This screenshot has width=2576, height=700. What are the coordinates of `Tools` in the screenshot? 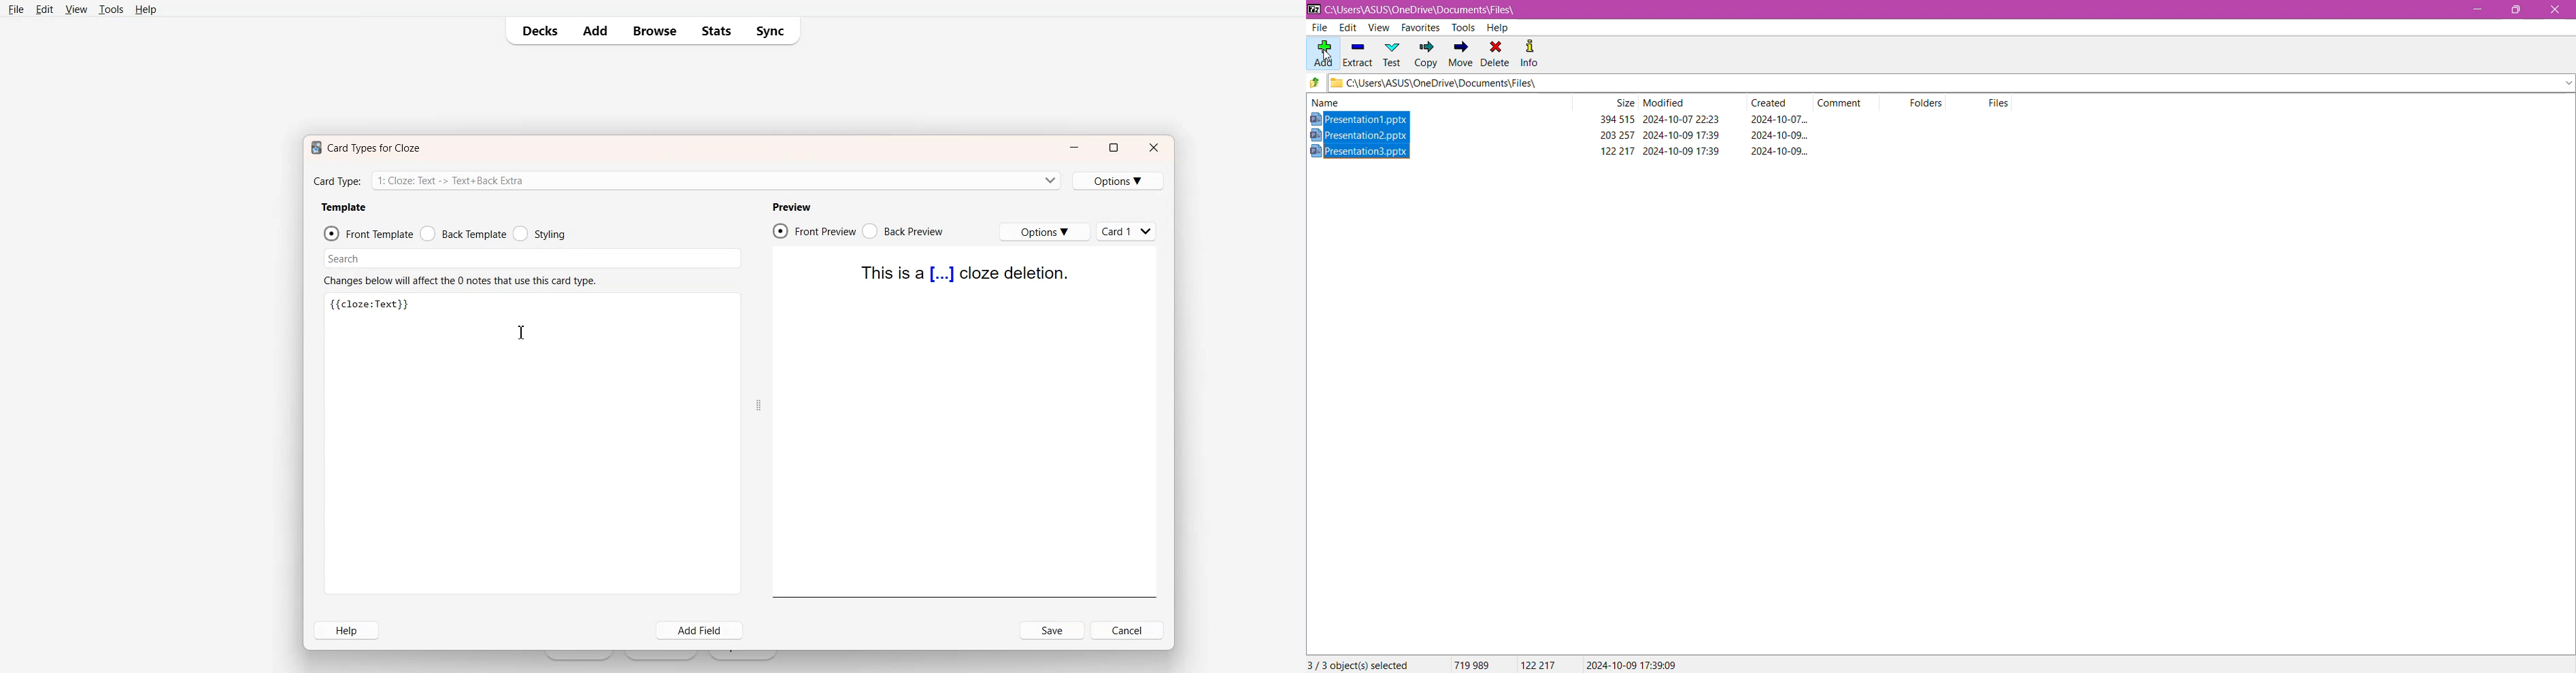 It's located at (110, 10).